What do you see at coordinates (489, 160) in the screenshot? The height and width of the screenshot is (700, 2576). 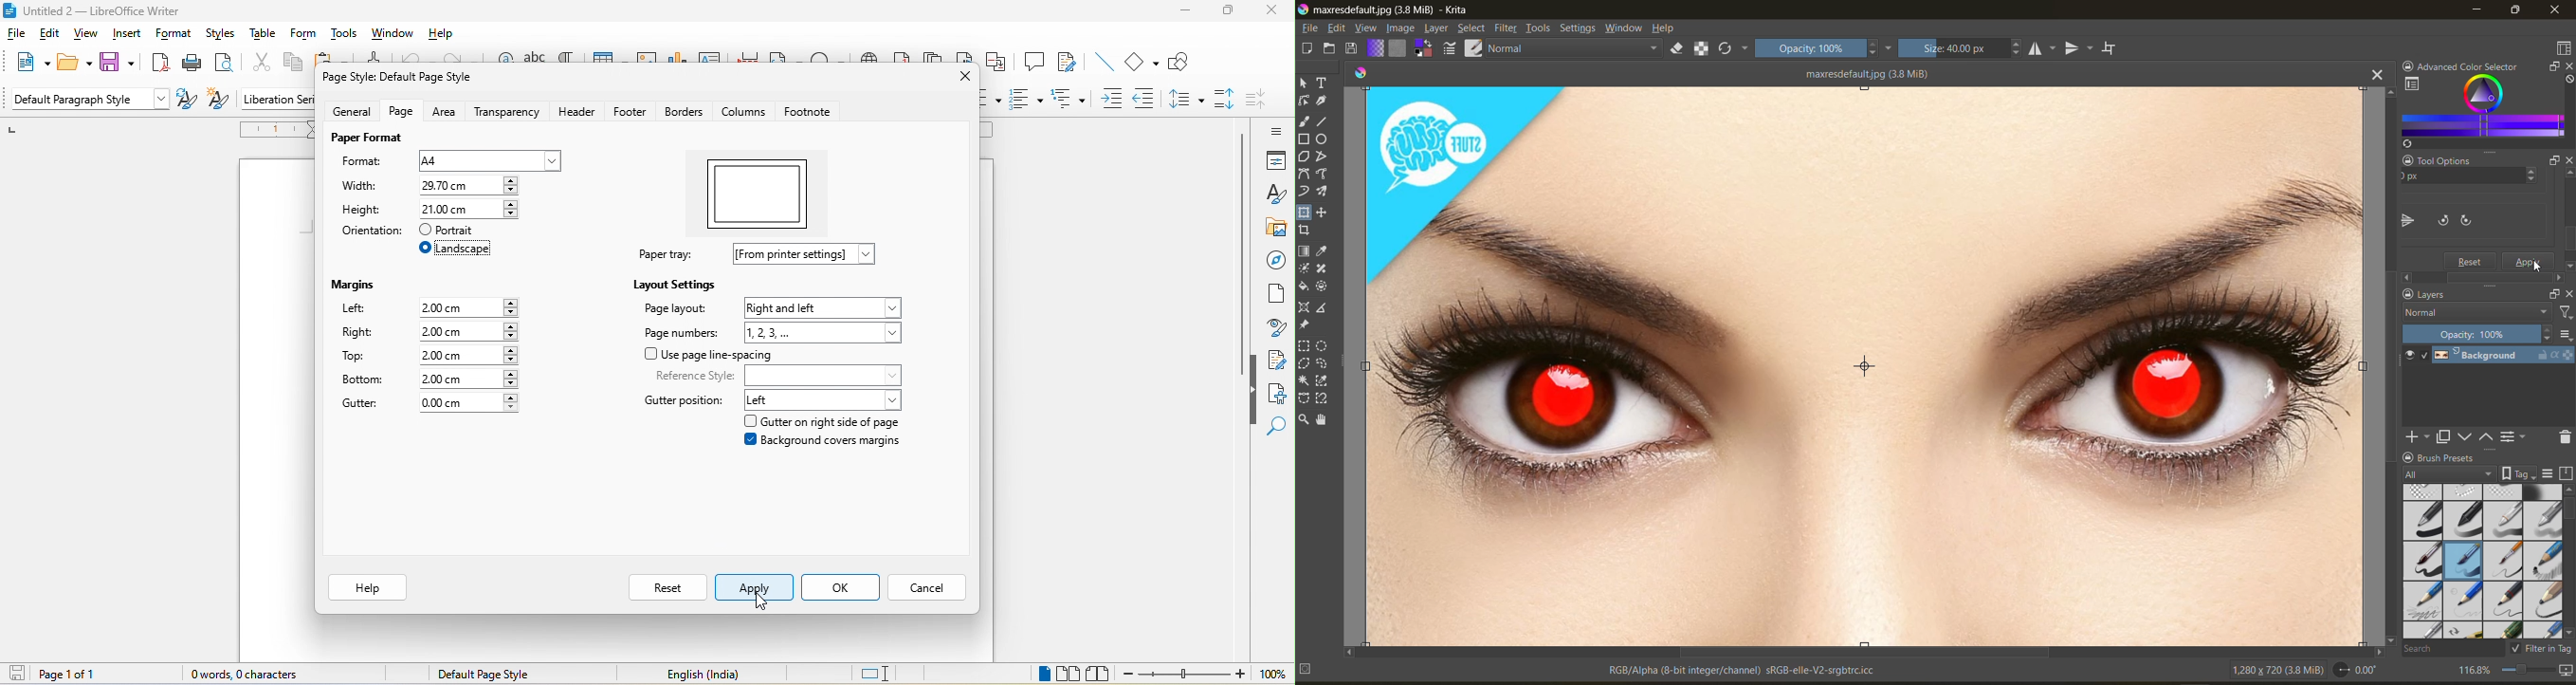 I see `a4` at bounding box center [489, 160].